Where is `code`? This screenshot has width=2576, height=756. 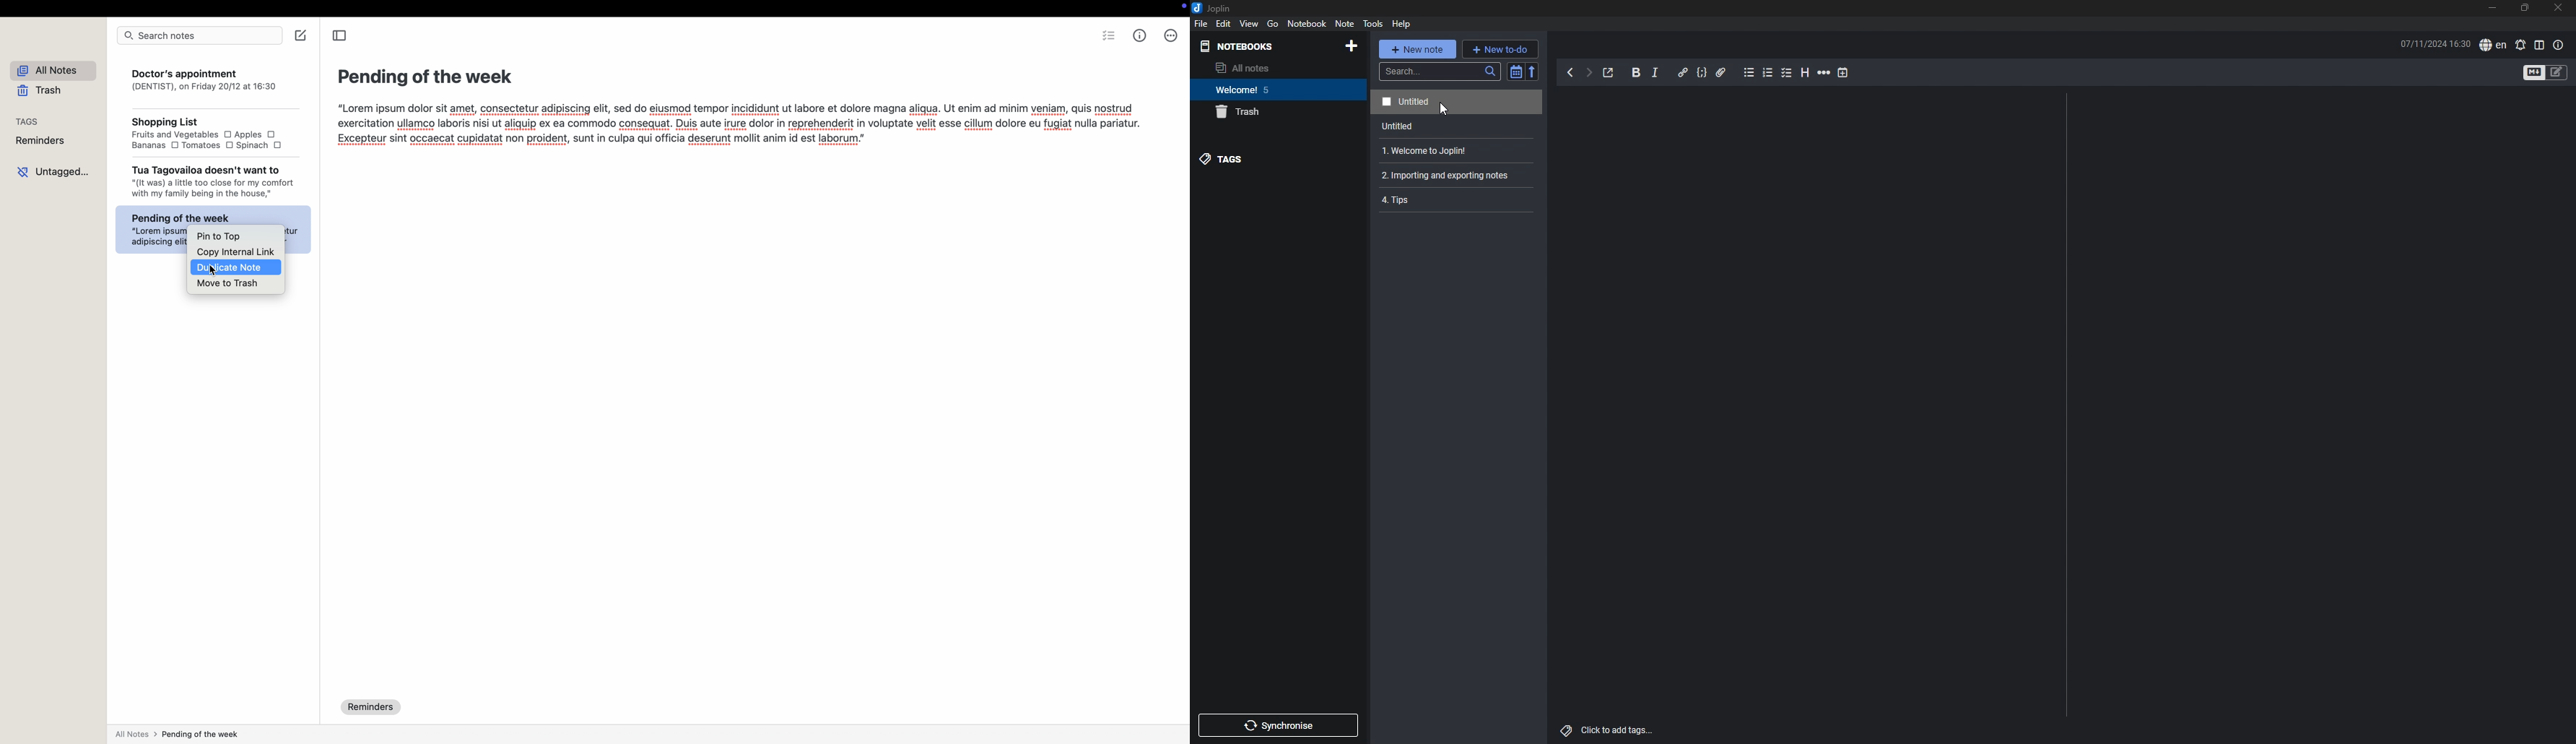 code is located at coordinates (1701, 74).